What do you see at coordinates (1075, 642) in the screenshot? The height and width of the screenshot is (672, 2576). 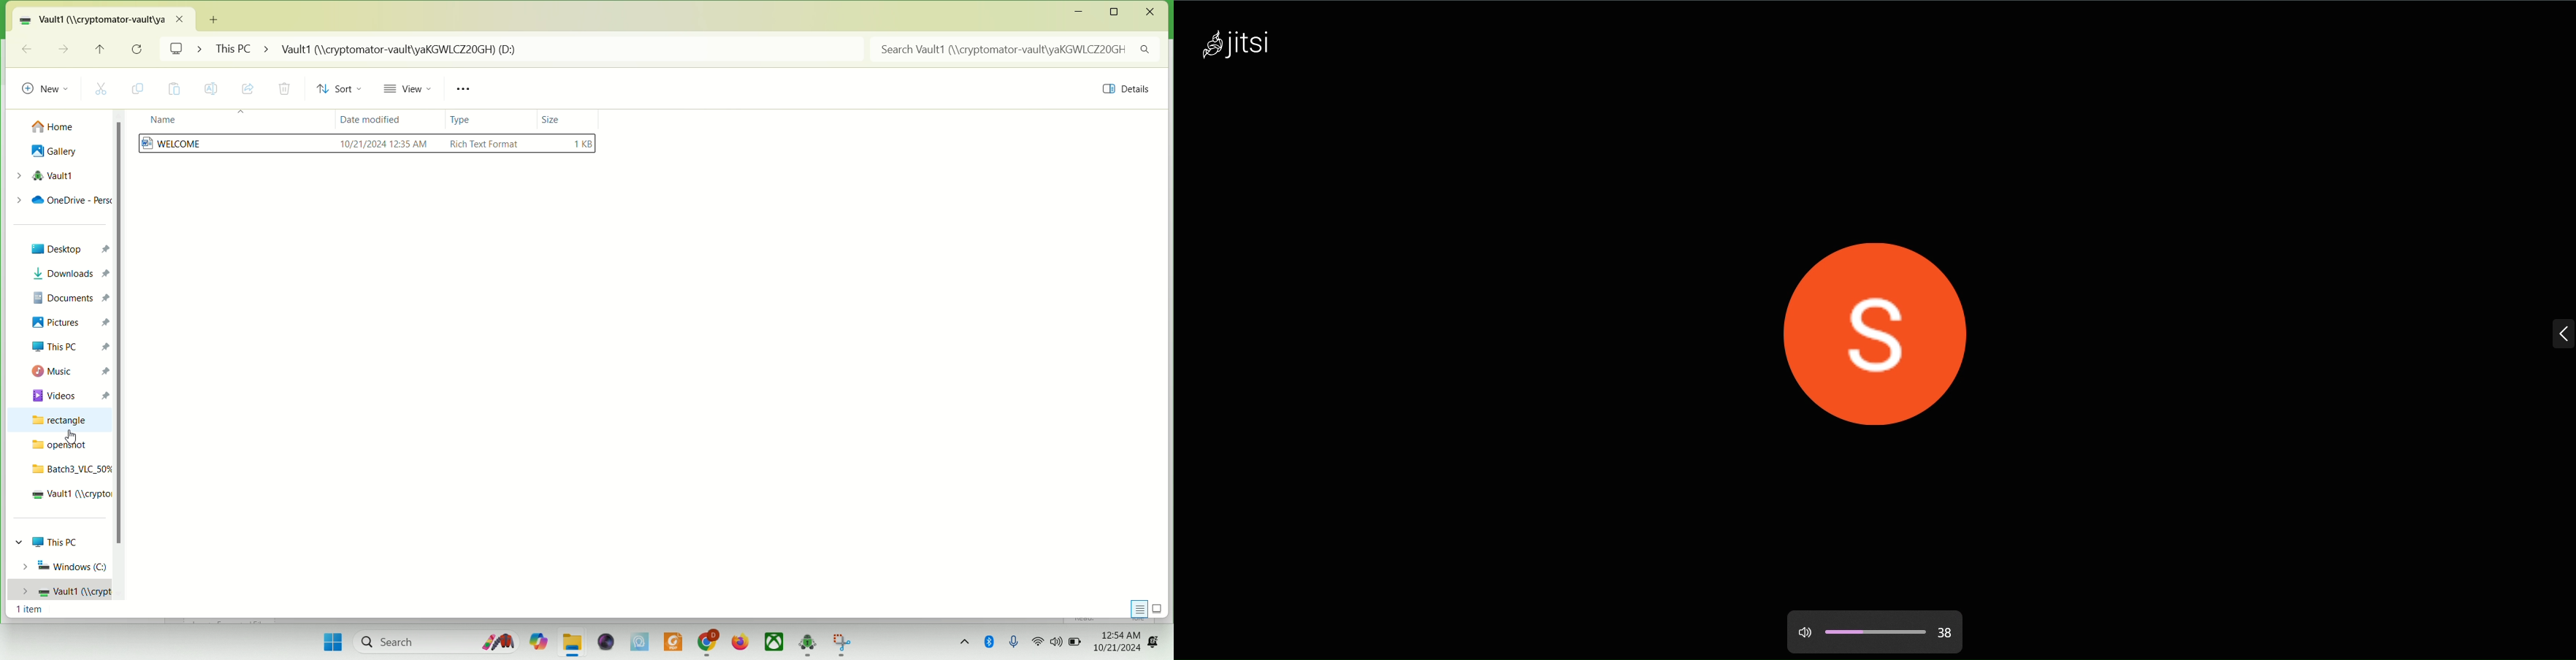 I see `battery` at bounding box center [1075, 642].